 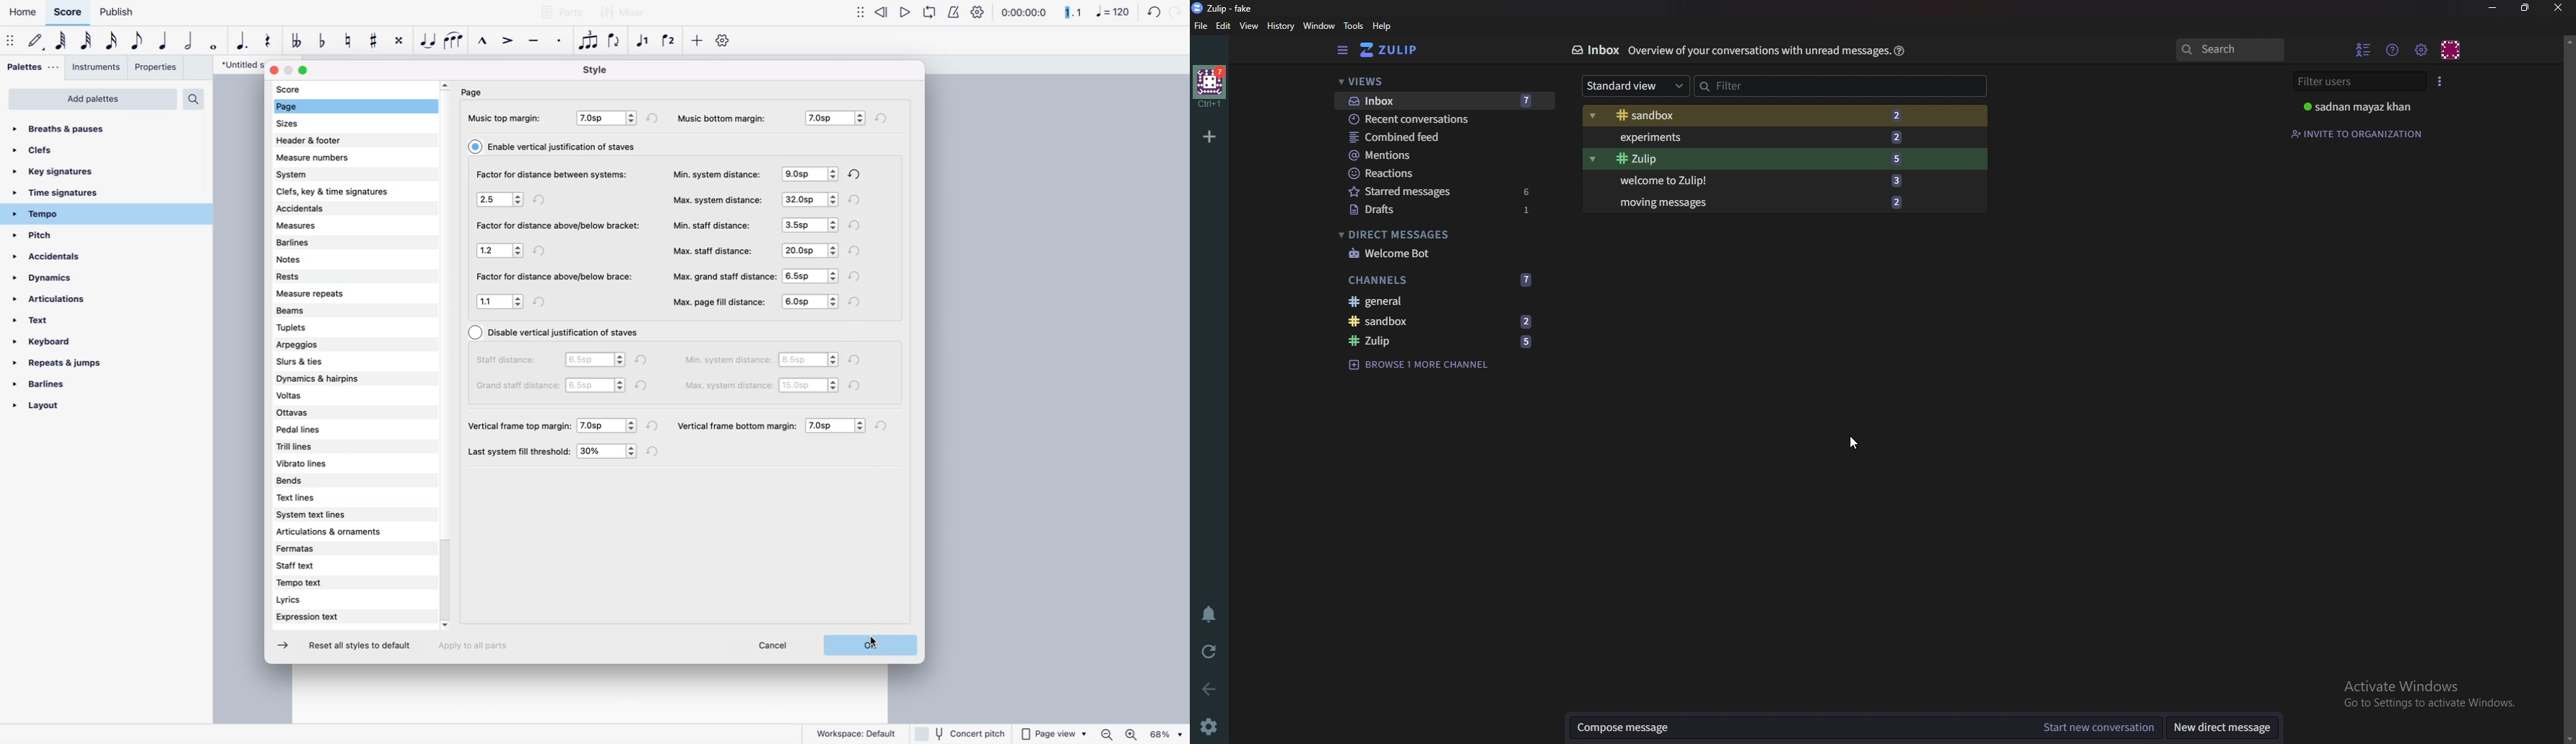 What do you see at coordinates (2568, 386) in the screenshot?
I see `scroll bar` at bounding box center [2568, 386].